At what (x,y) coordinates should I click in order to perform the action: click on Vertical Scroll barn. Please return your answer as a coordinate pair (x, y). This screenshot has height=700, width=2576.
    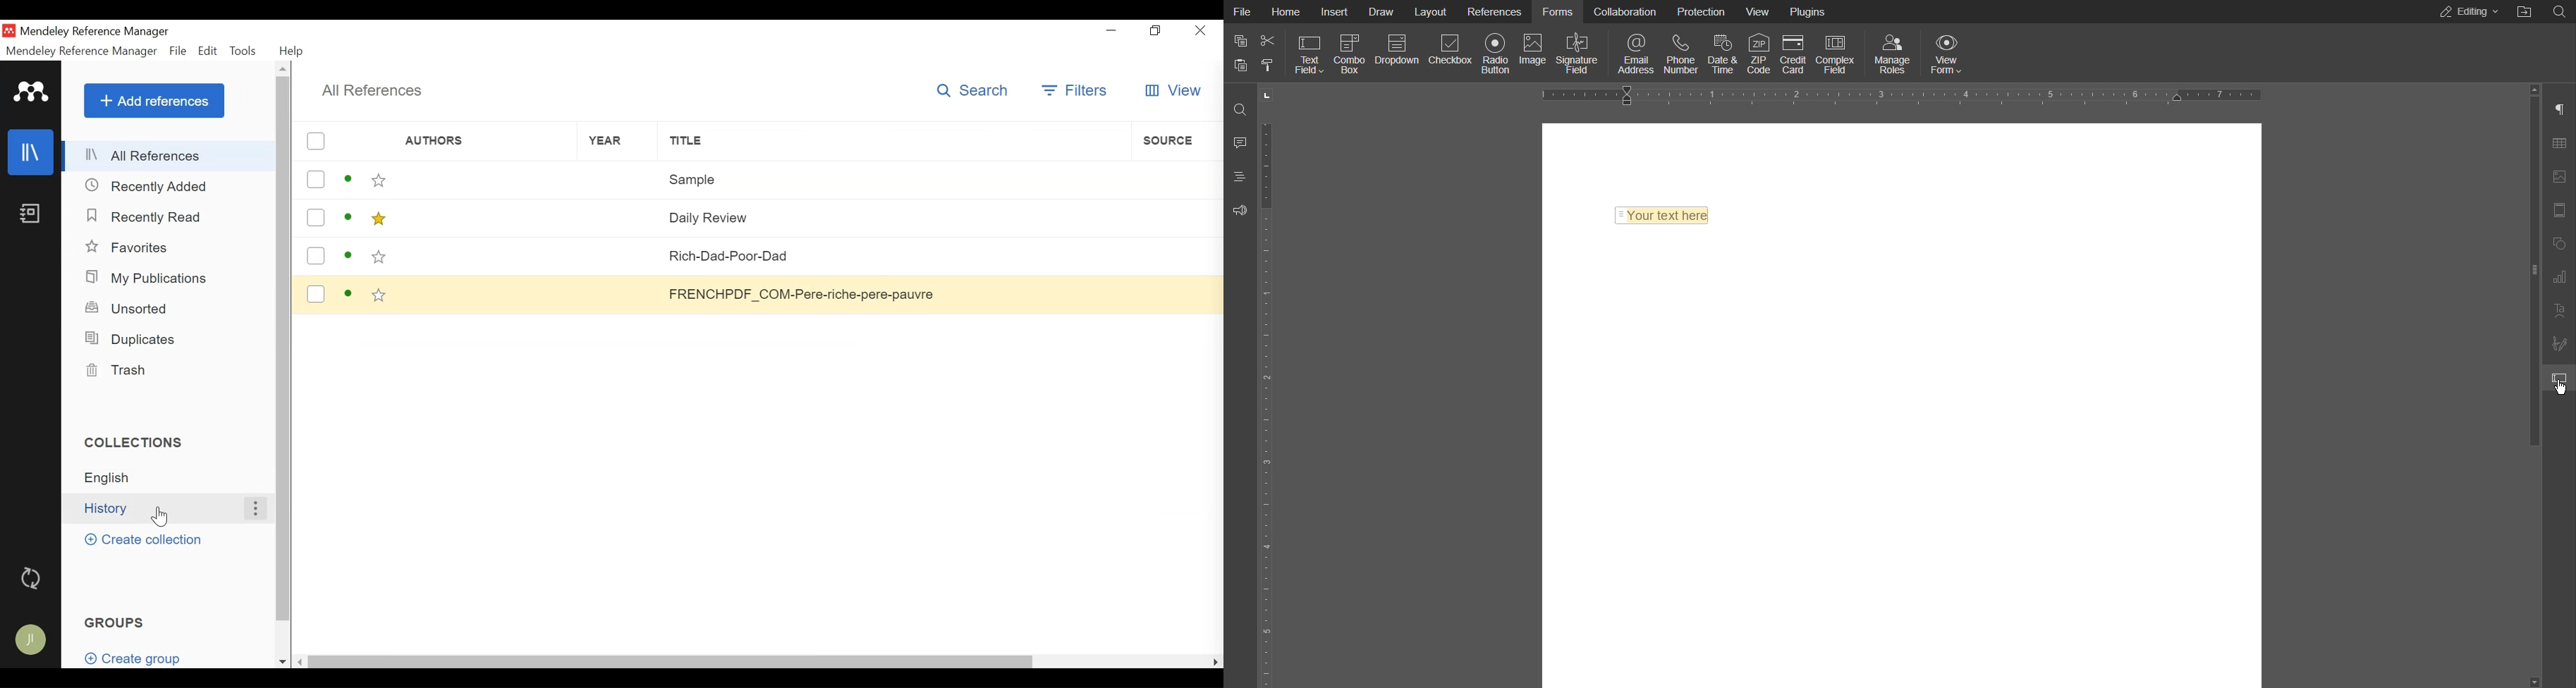
    Looking at the image, I should click on (282, 350).